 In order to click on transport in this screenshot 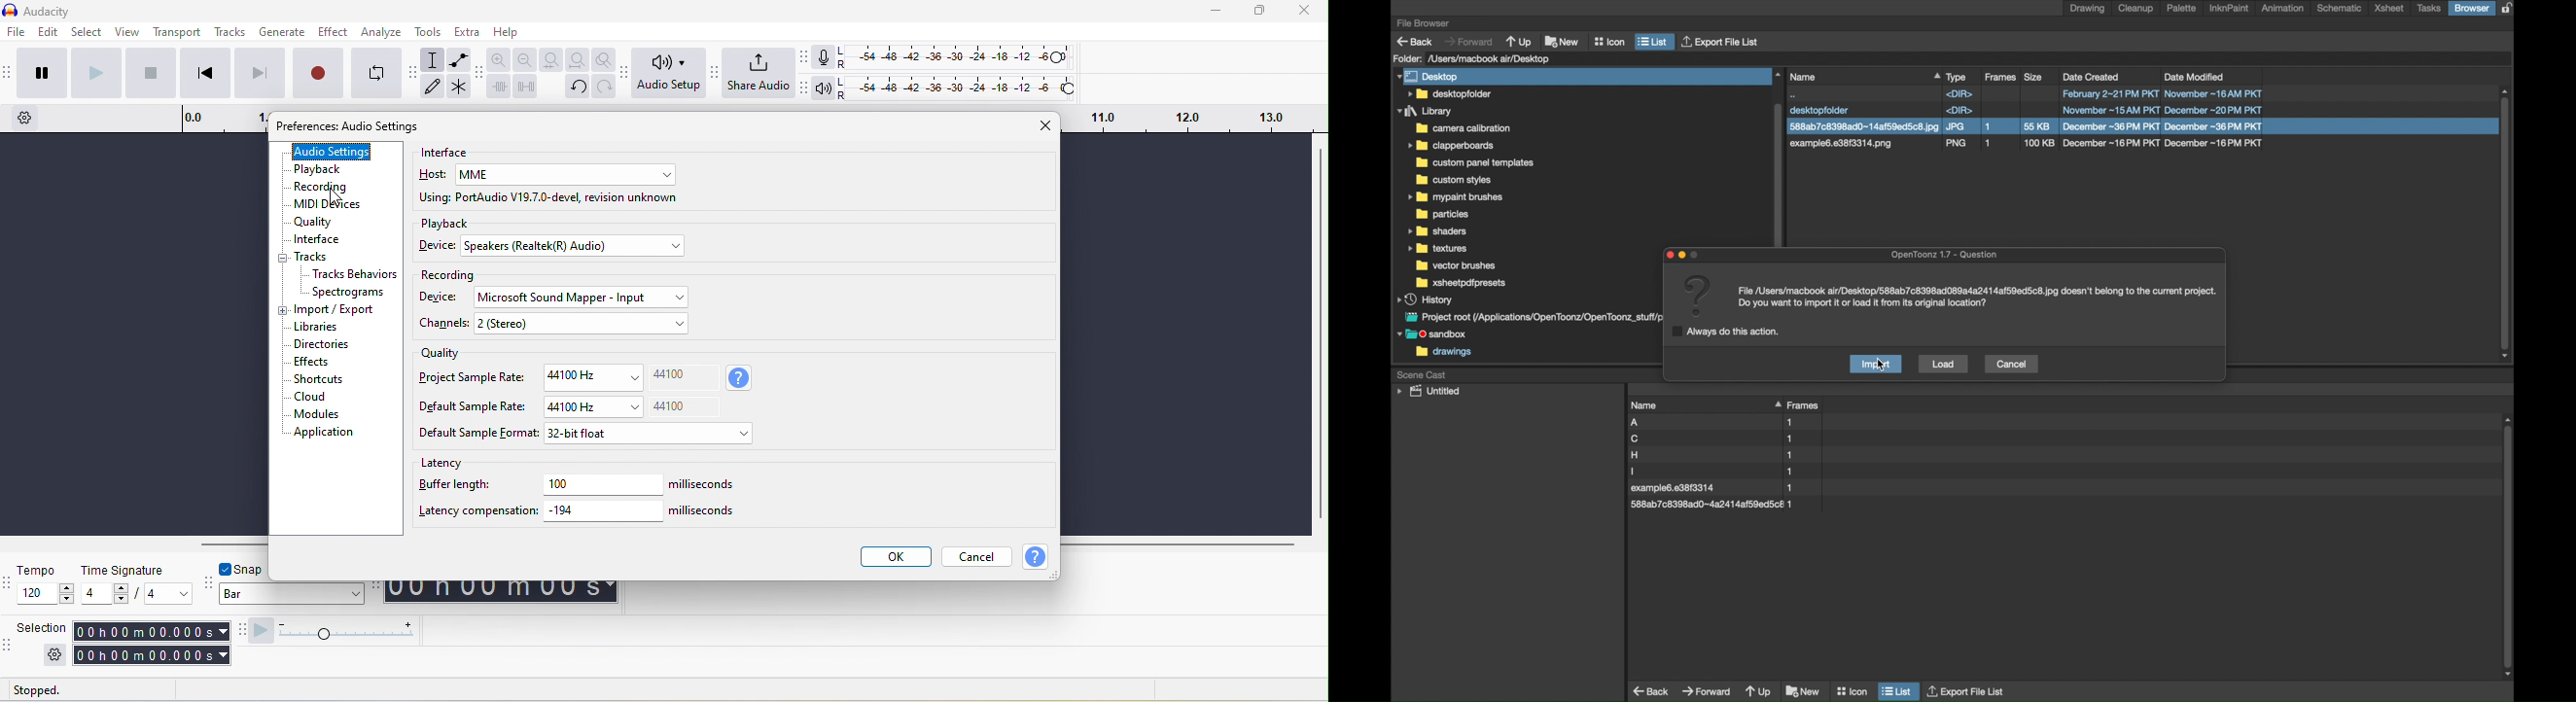, I will do `click(177, 32)`.